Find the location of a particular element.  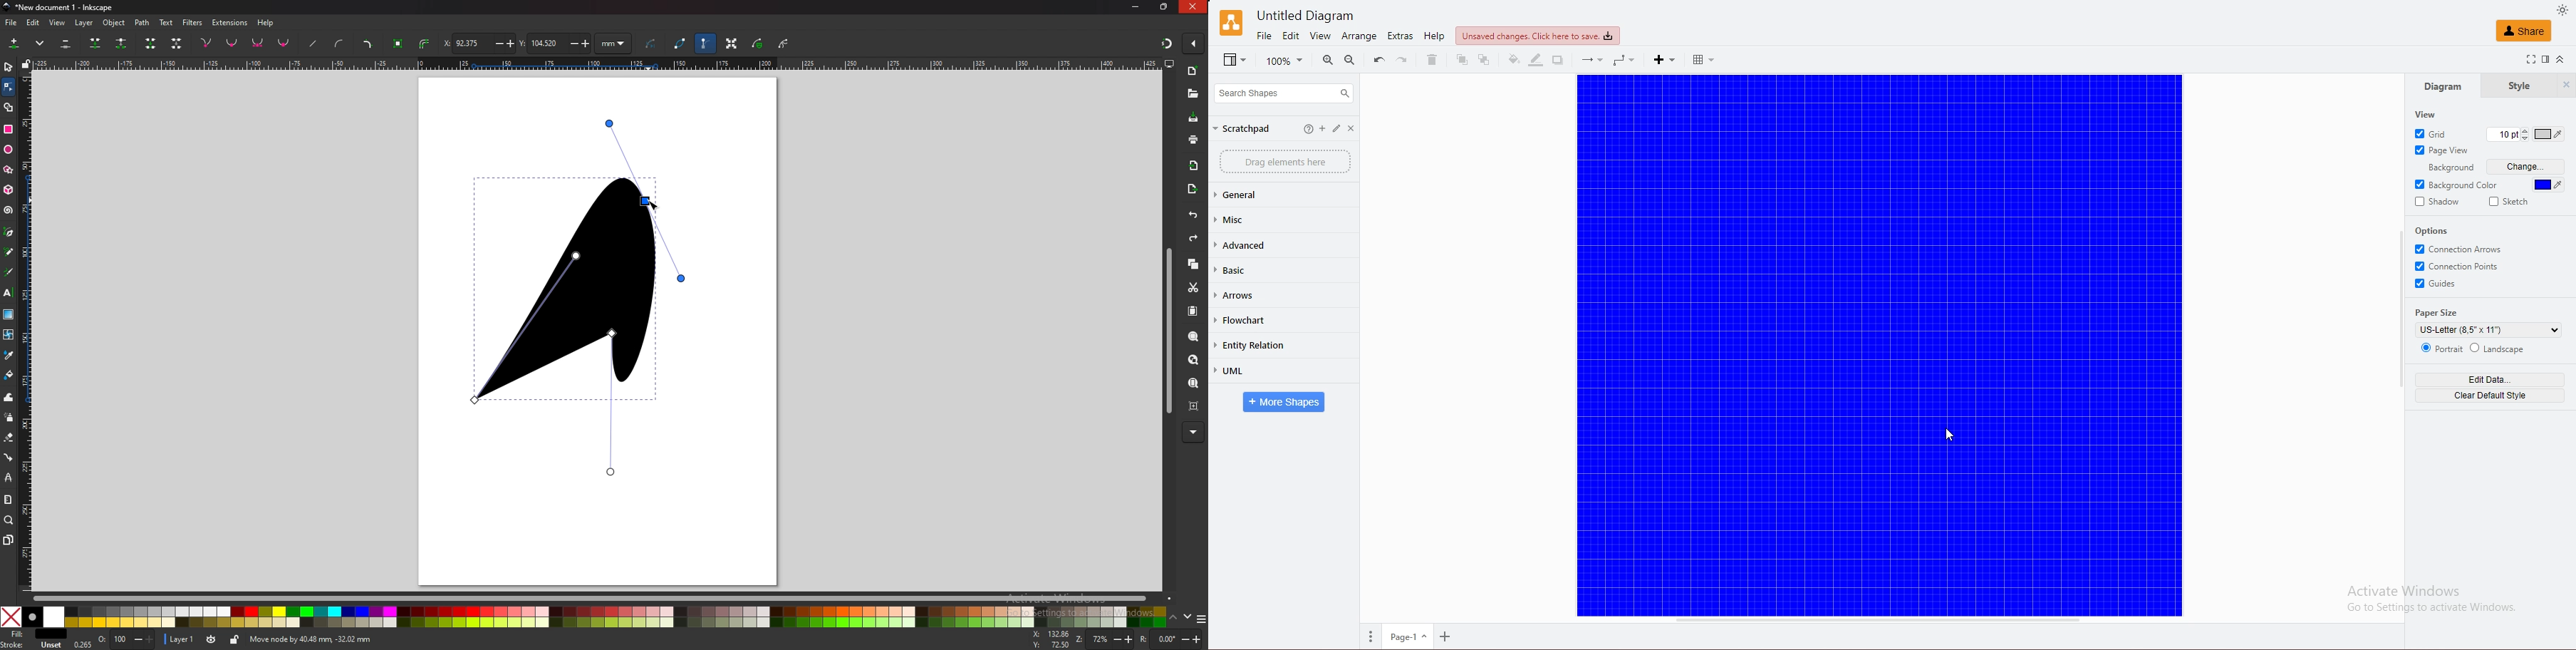

add page is located at coordinates (1448, 638).